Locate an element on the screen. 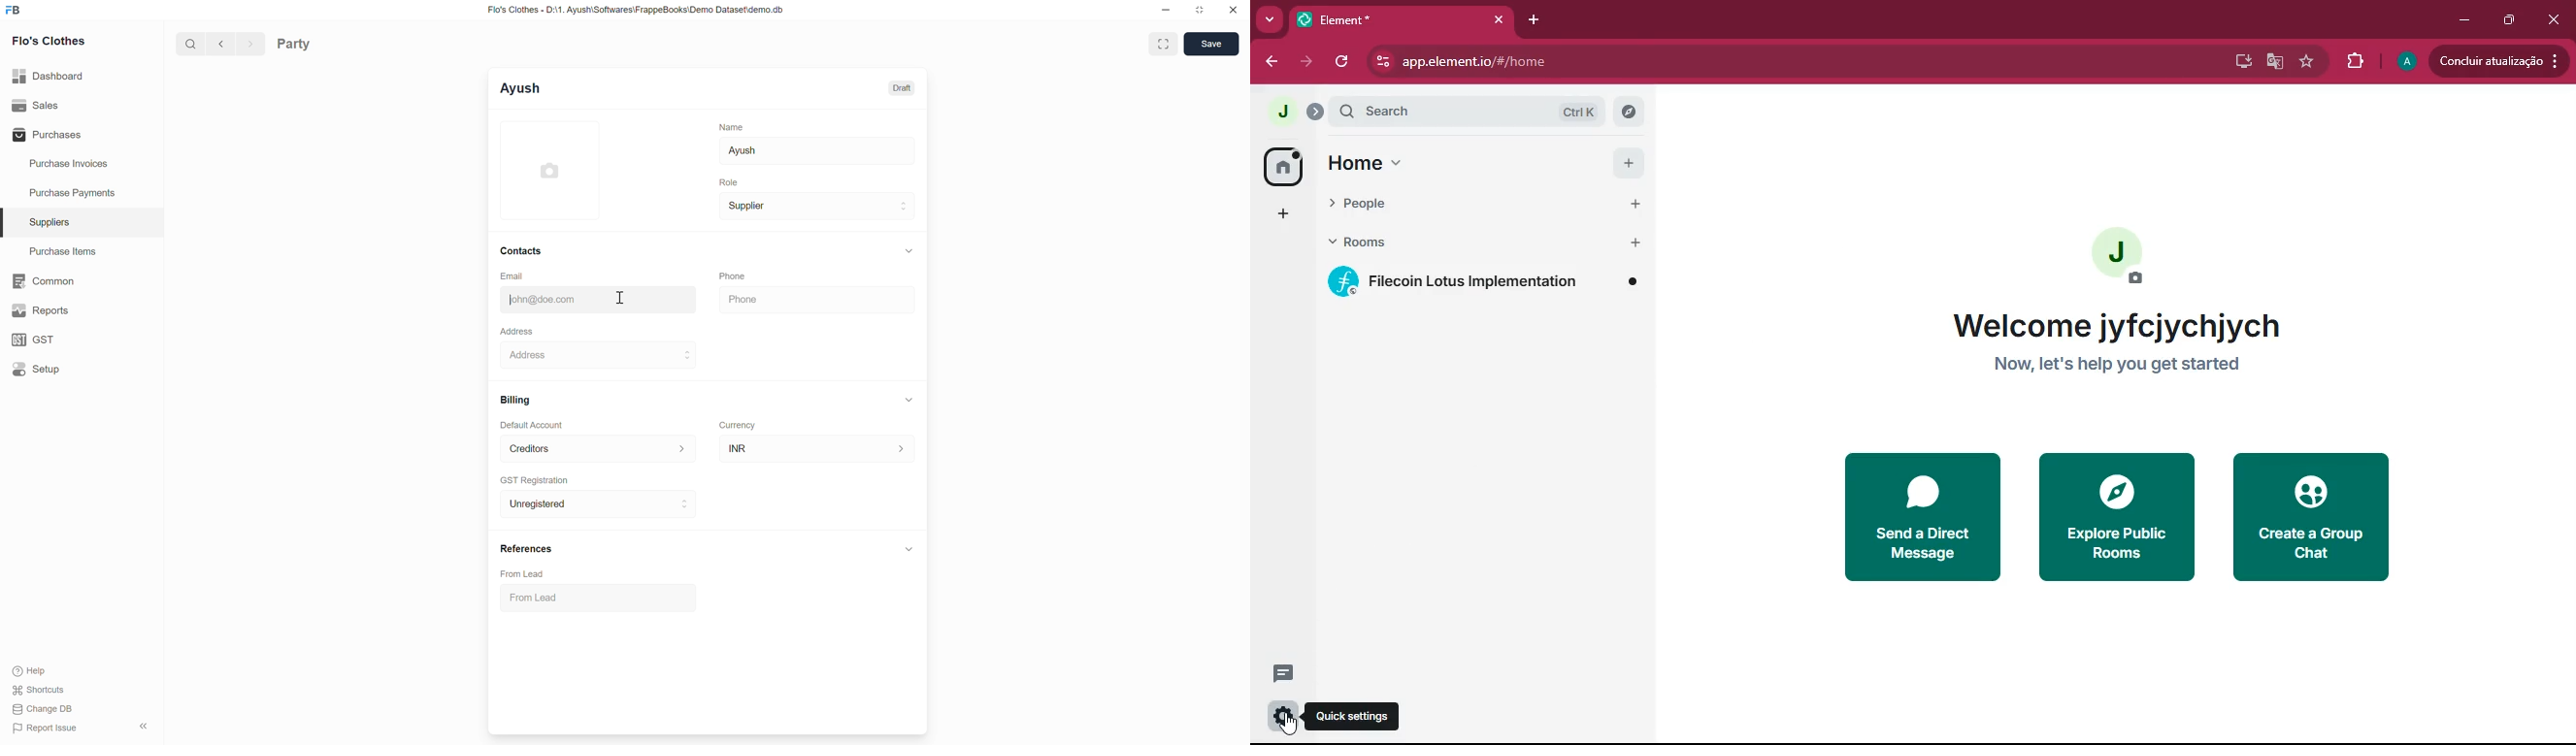 Image resolution: width=2576 pixels, height=756 pixels. Close is located at coordinates (1234, 10).